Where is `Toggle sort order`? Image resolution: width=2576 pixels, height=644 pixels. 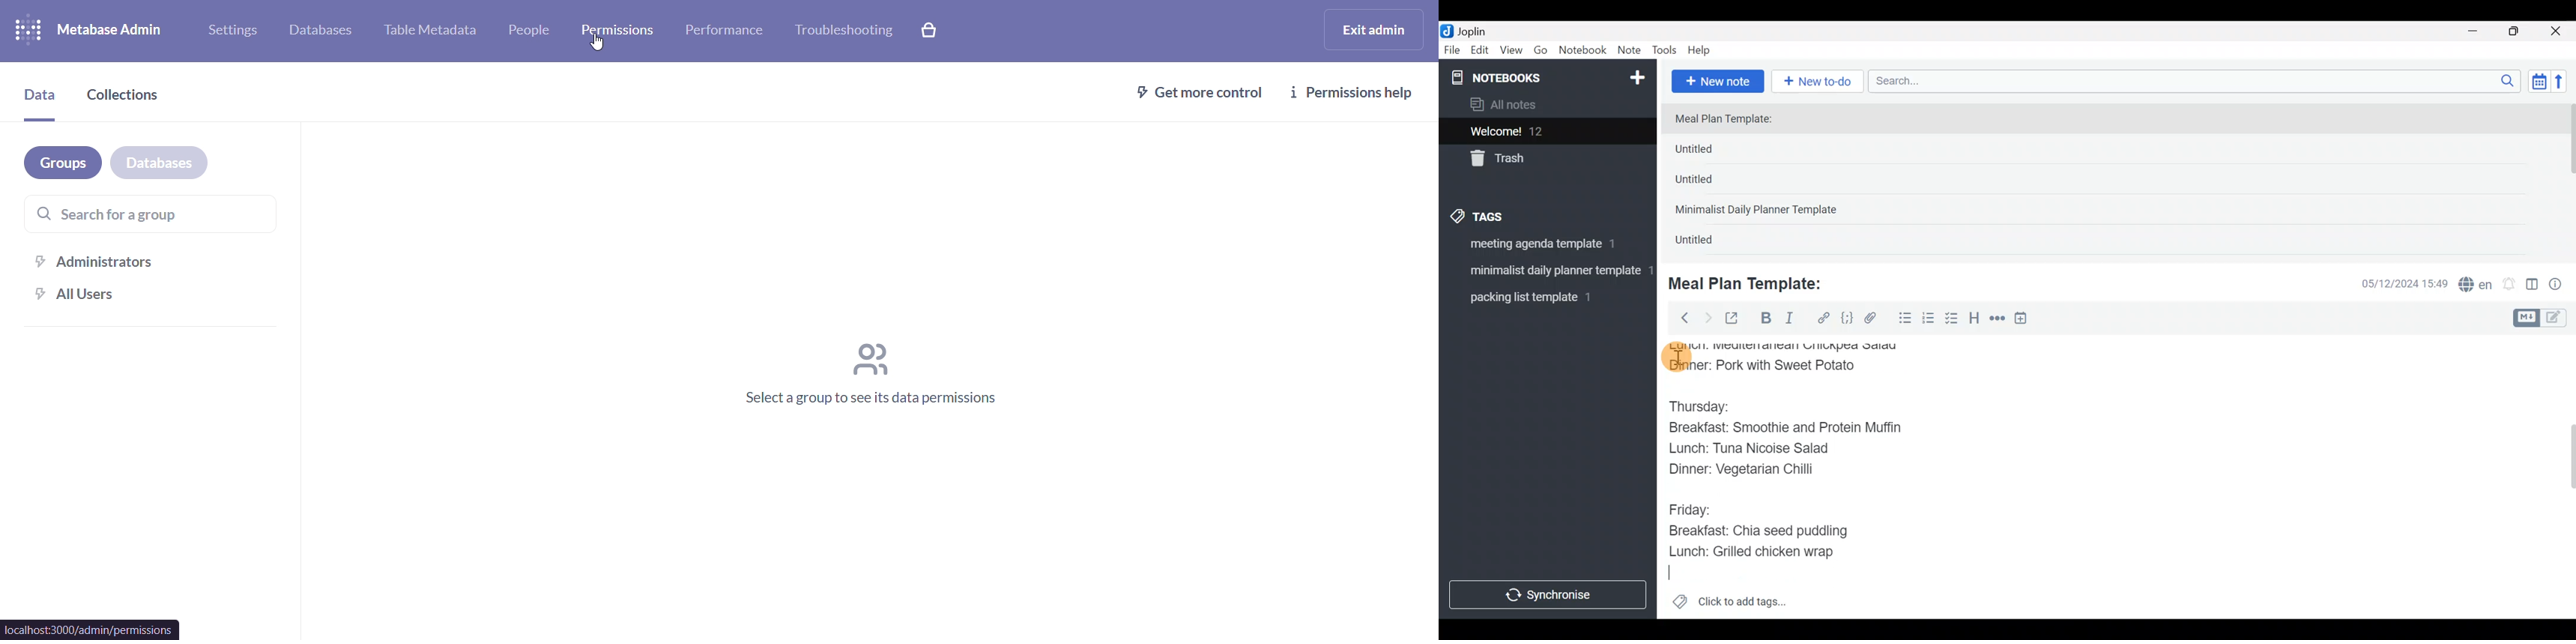
Toggle sort order is located at coordinates (2539, 82).